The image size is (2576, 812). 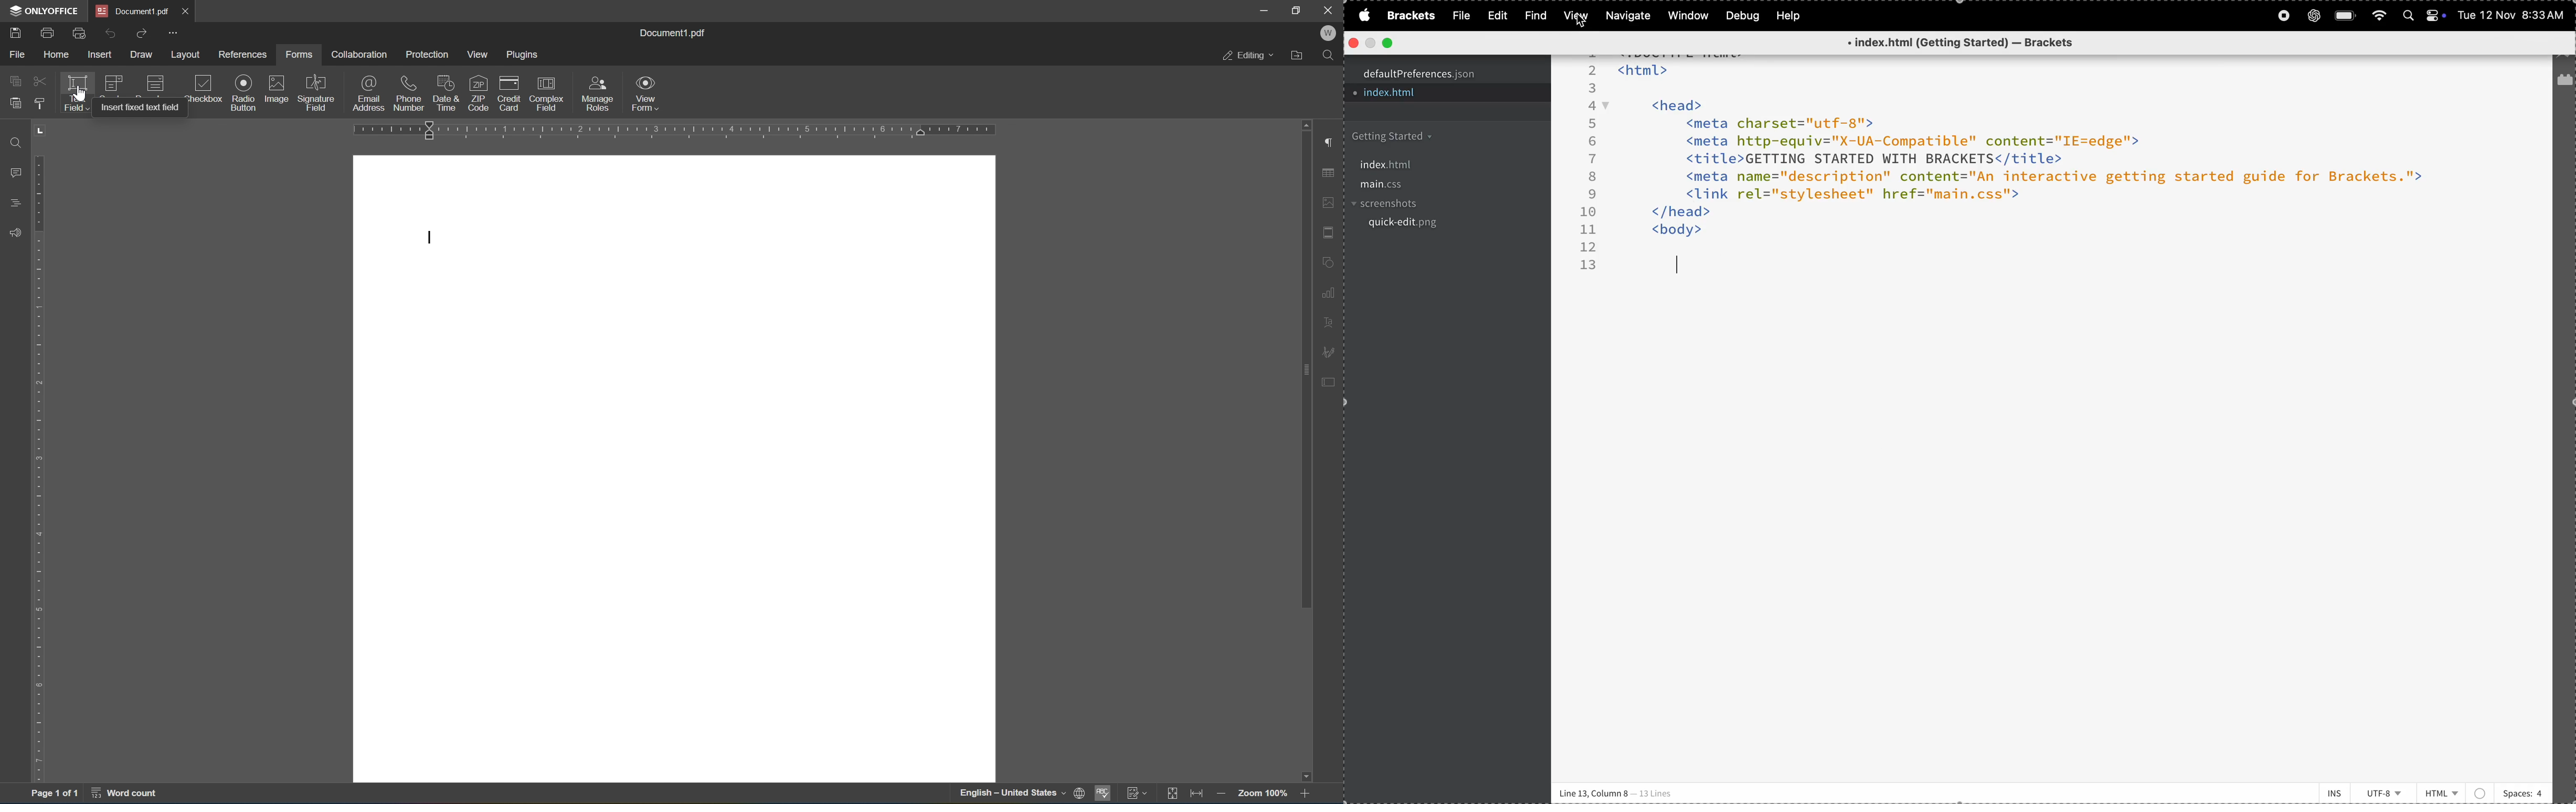 What do you see at coordinates (2329, 791) in the screenshot?
I see `ins` at bounding box center [2329, 791].